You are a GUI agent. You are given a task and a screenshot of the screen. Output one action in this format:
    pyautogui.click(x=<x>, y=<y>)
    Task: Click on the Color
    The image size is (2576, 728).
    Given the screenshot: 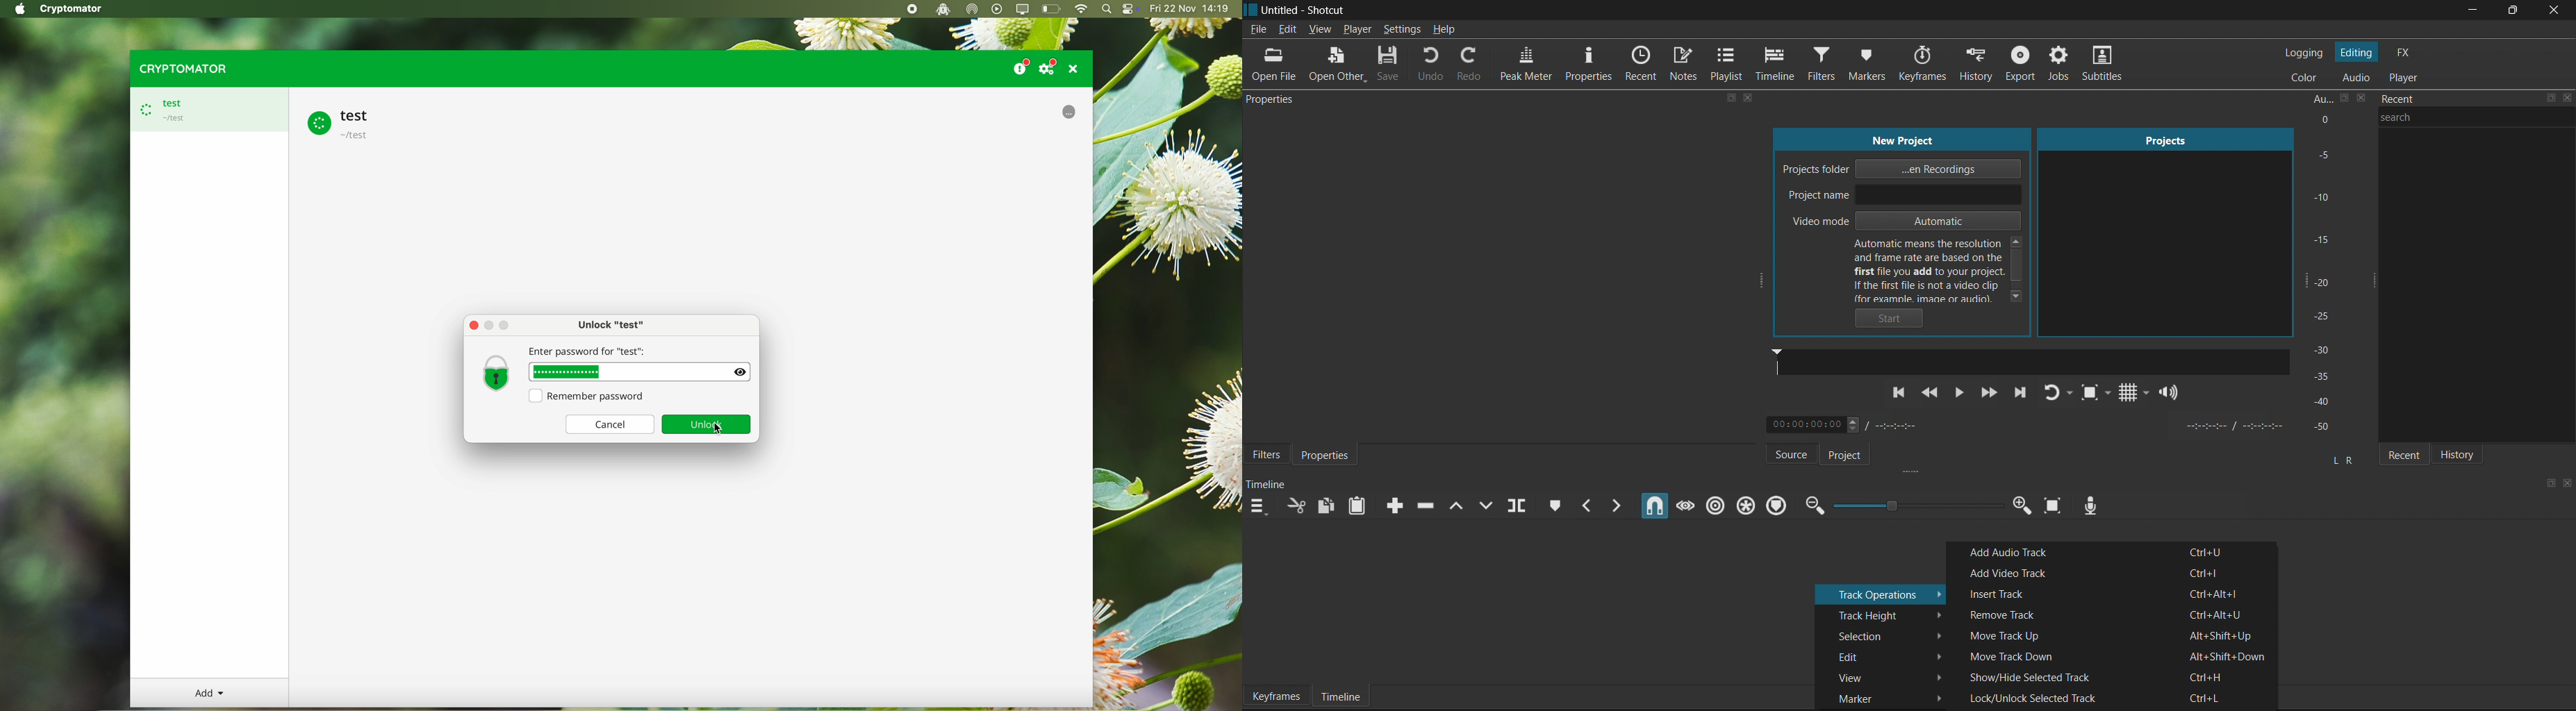 What is the action you would take?
    pyautogui.click(x=2307, y=76)
    